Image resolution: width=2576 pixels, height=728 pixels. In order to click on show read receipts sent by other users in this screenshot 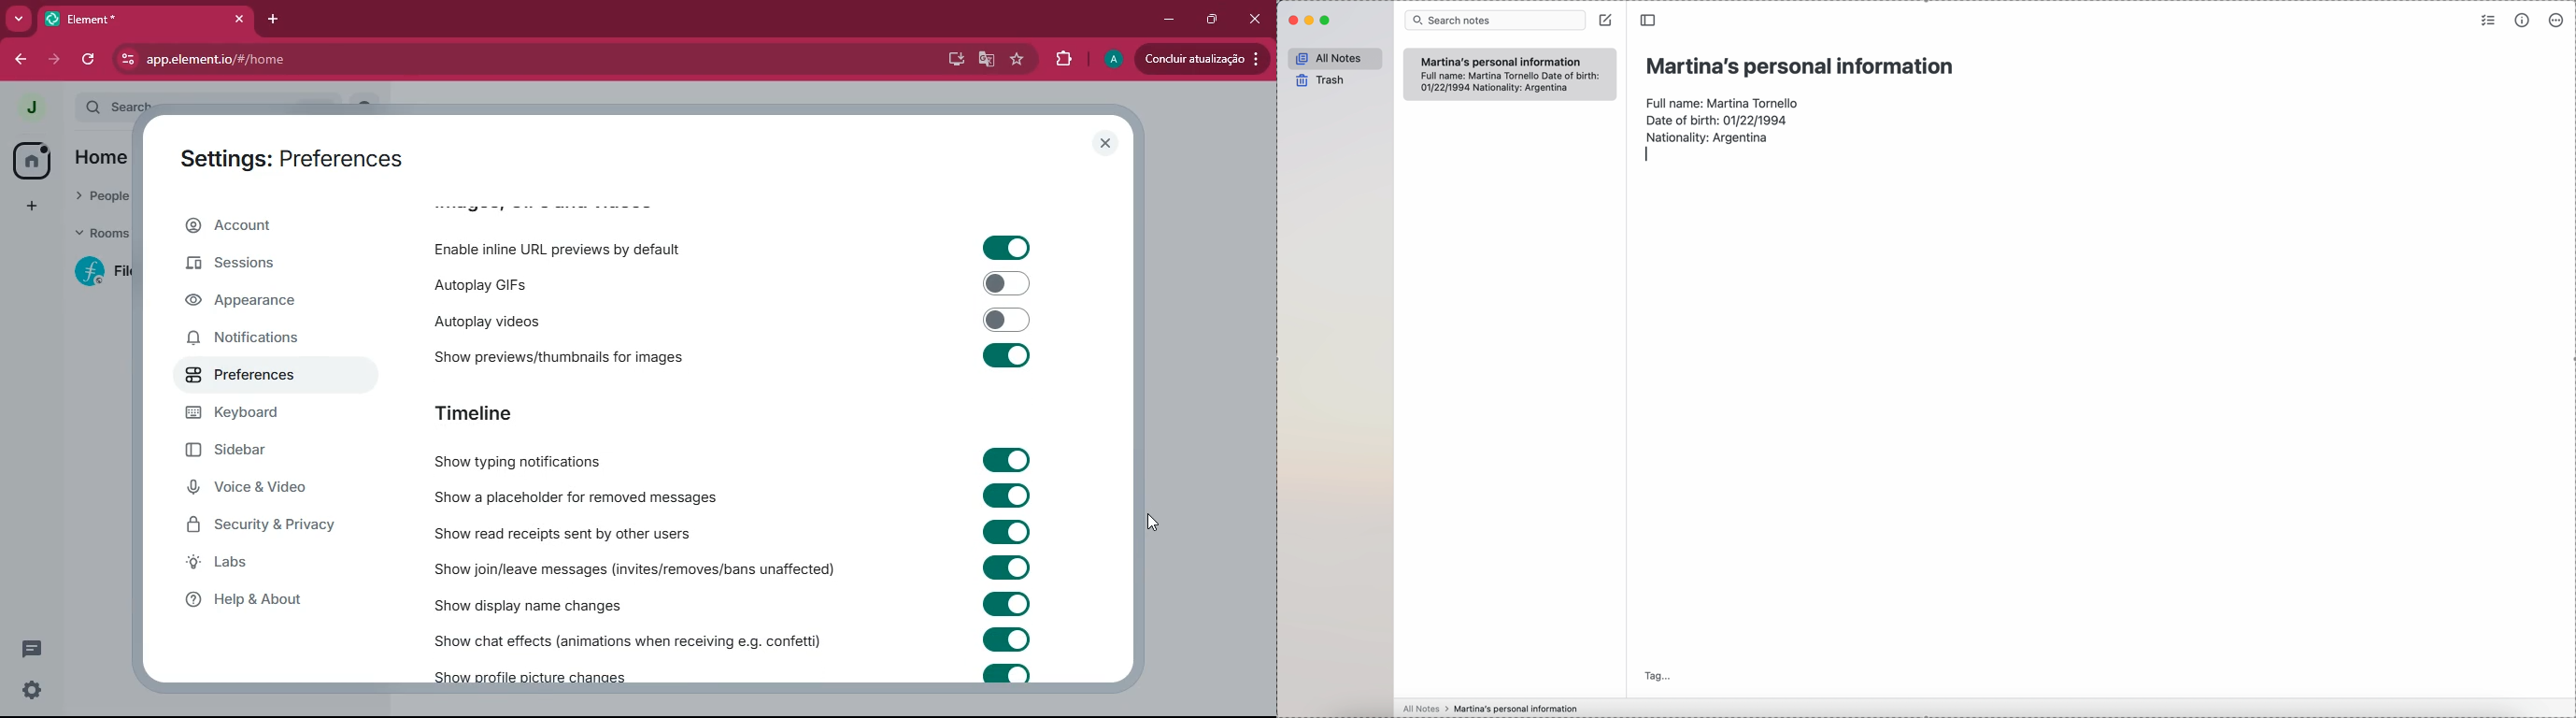, I will do `click(576, 531)`.